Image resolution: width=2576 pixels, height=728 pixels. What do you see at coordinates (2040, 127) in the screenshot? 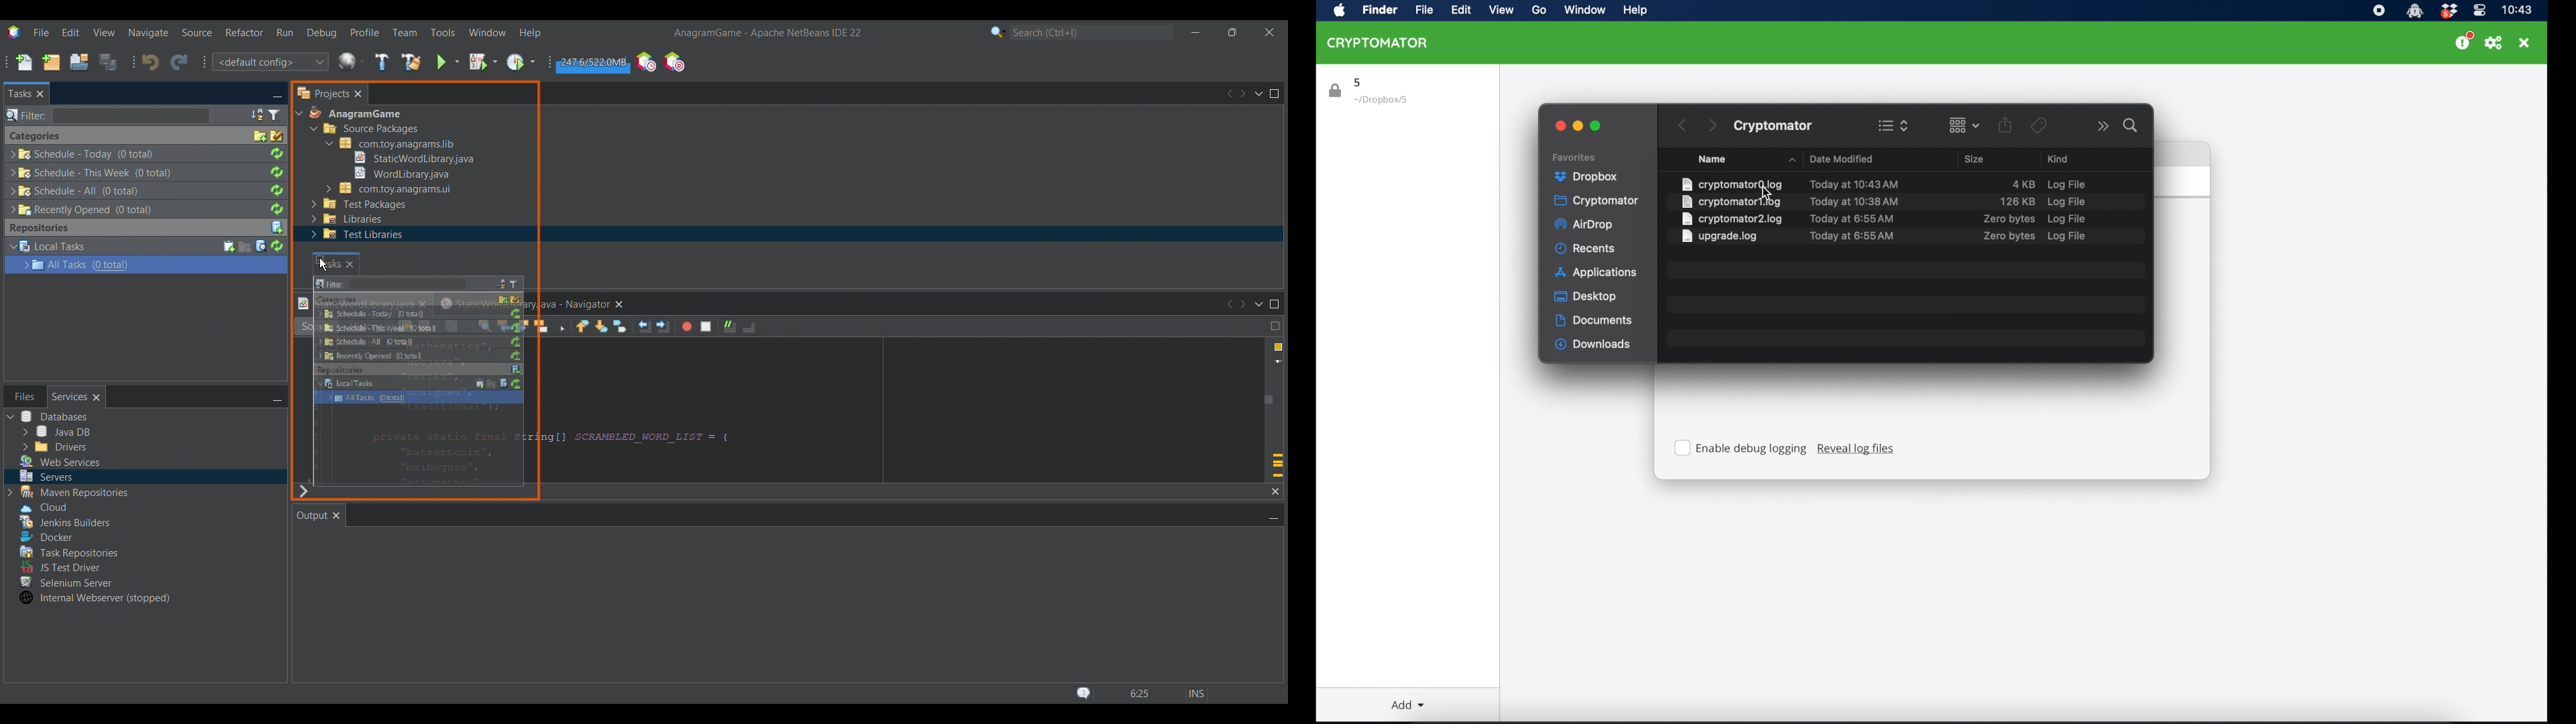
I see `tags` at bounding box center [2040, 127].